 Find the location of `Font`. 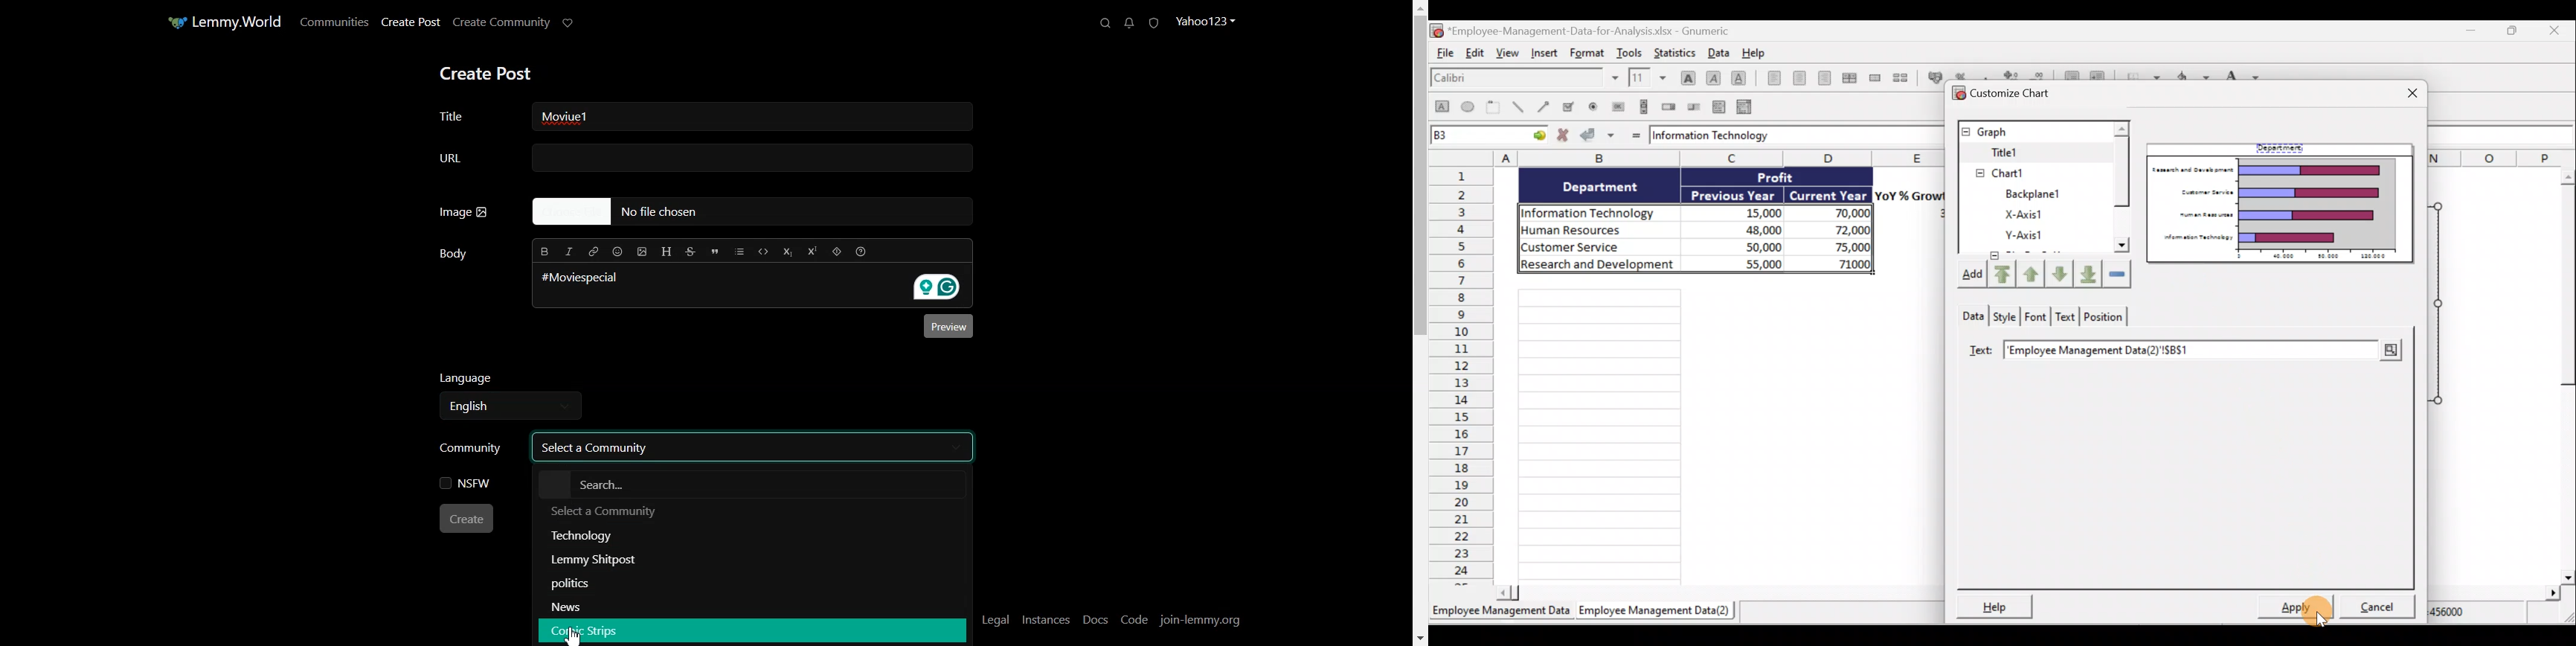

Font is located at coordinates (2036, 318).